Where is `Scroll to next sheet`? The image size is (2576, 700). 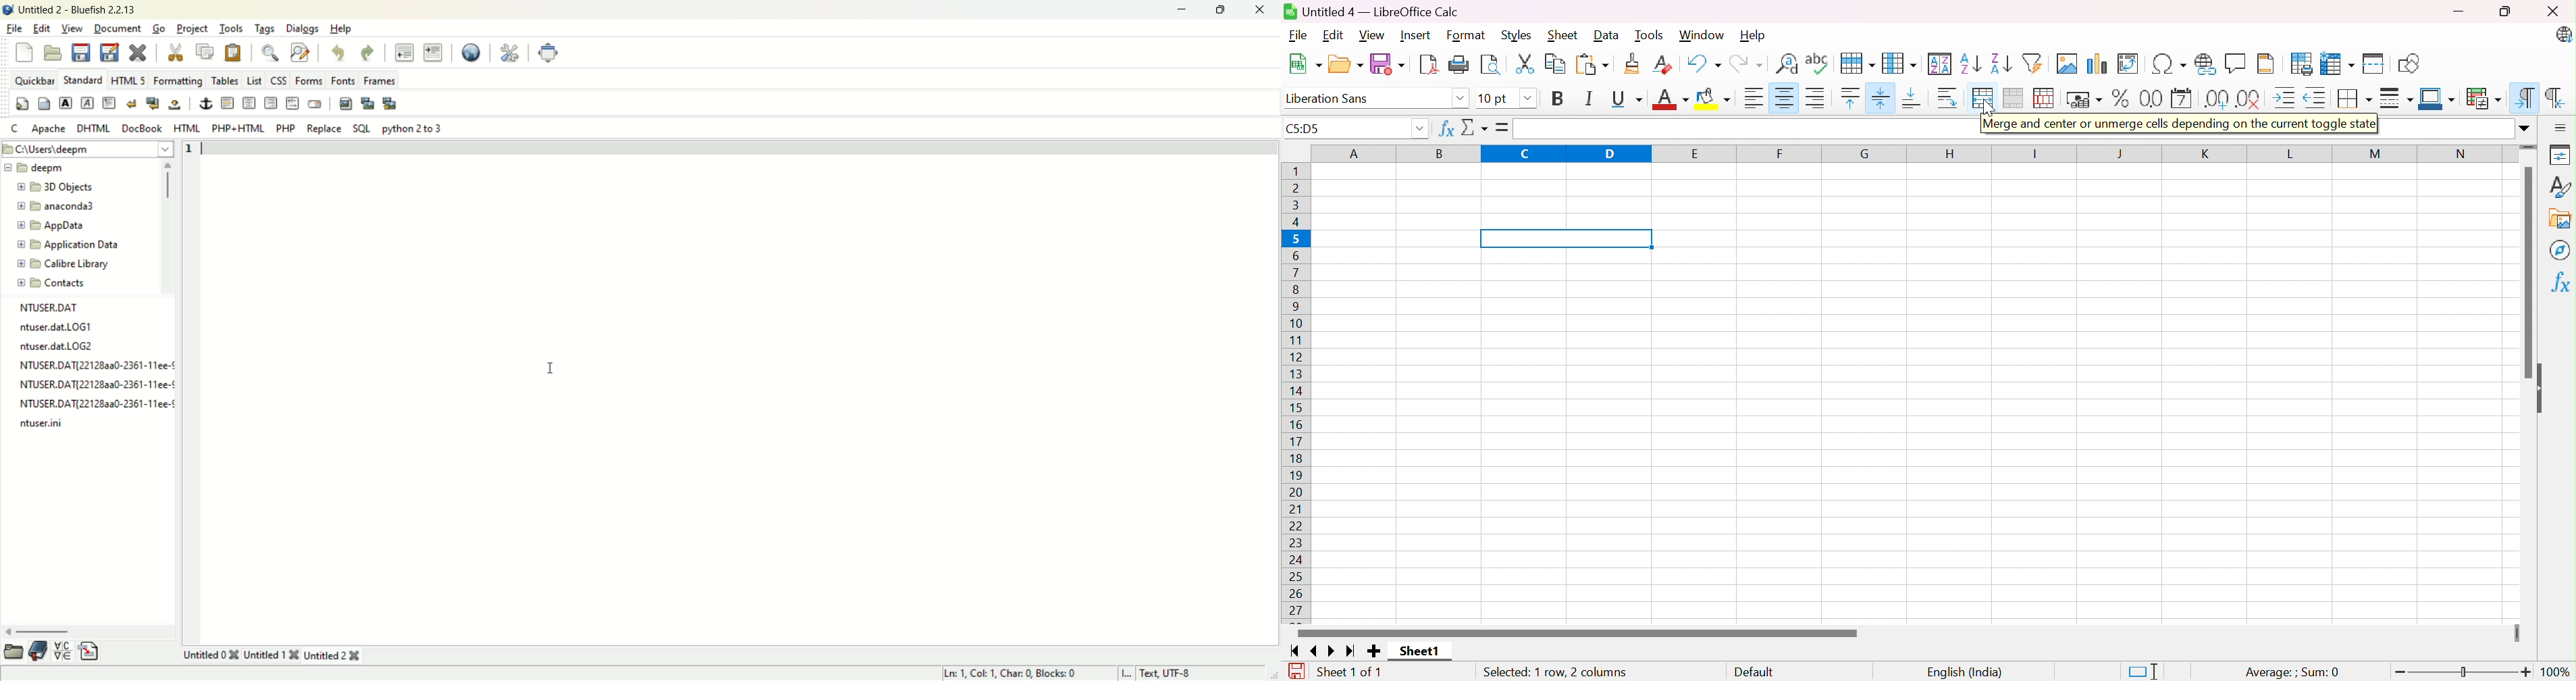 Scroll to next sheet is located at coordinates (1335, 653).